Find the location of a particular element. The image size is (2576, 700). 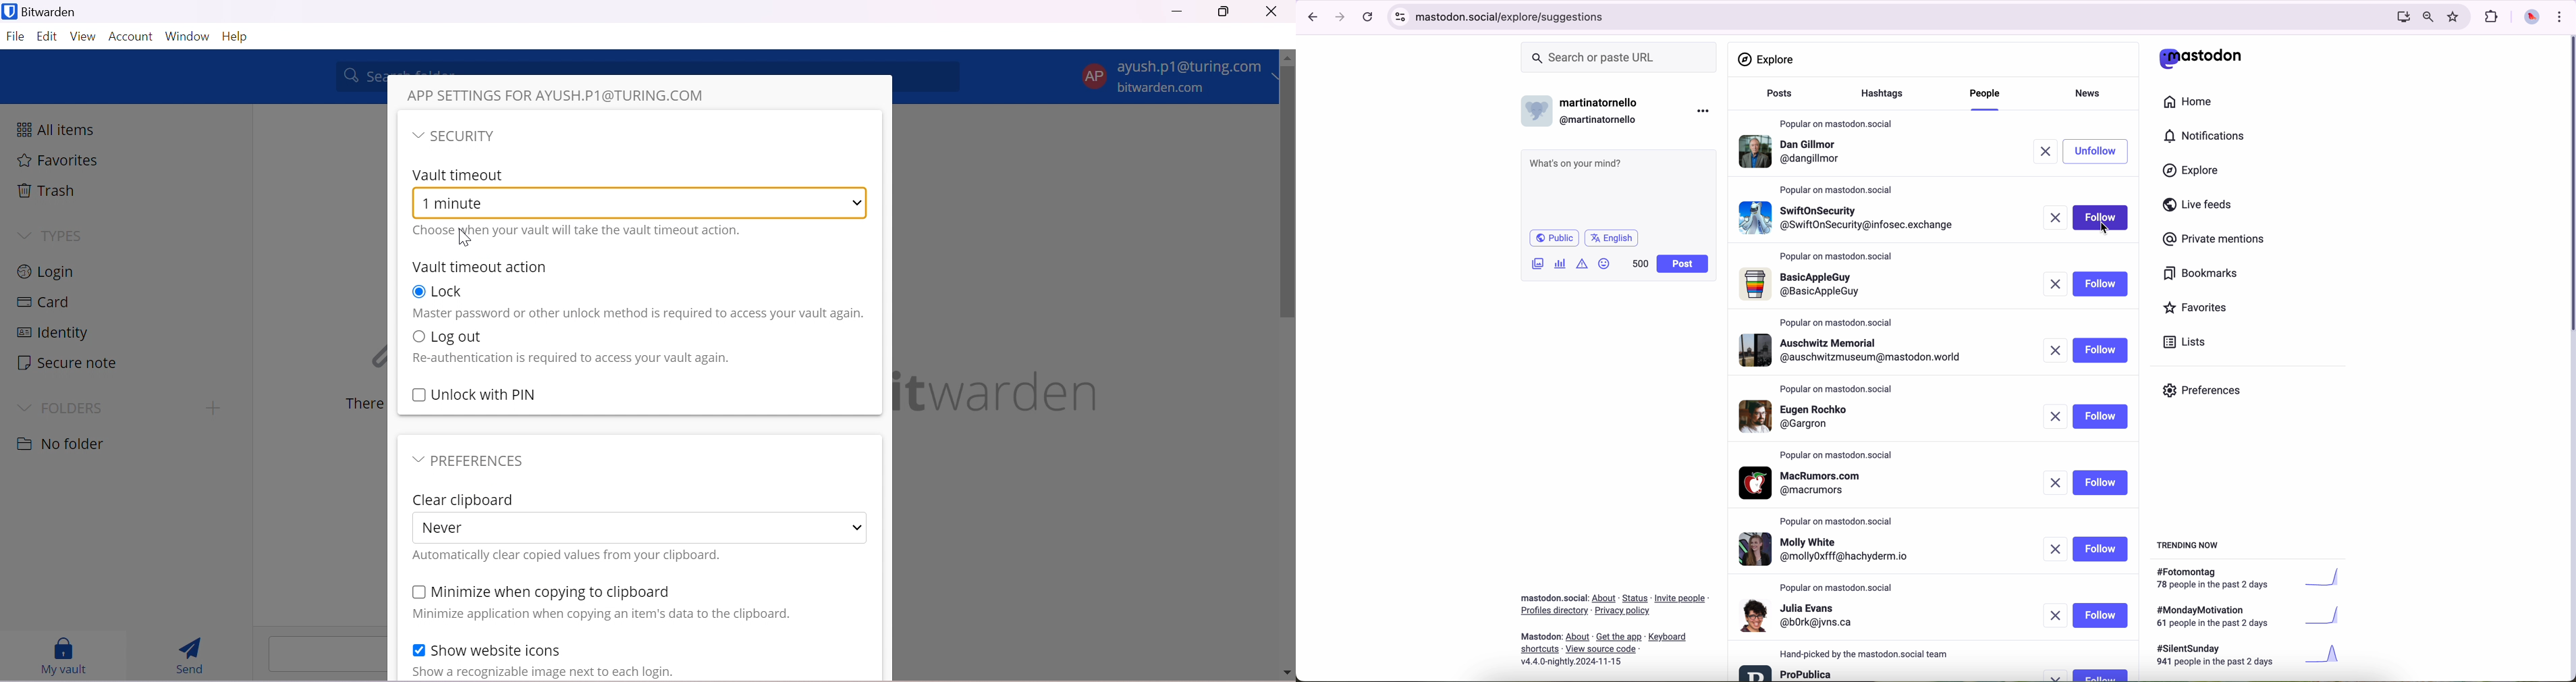

TYPES is located at coordinates (67, 237).